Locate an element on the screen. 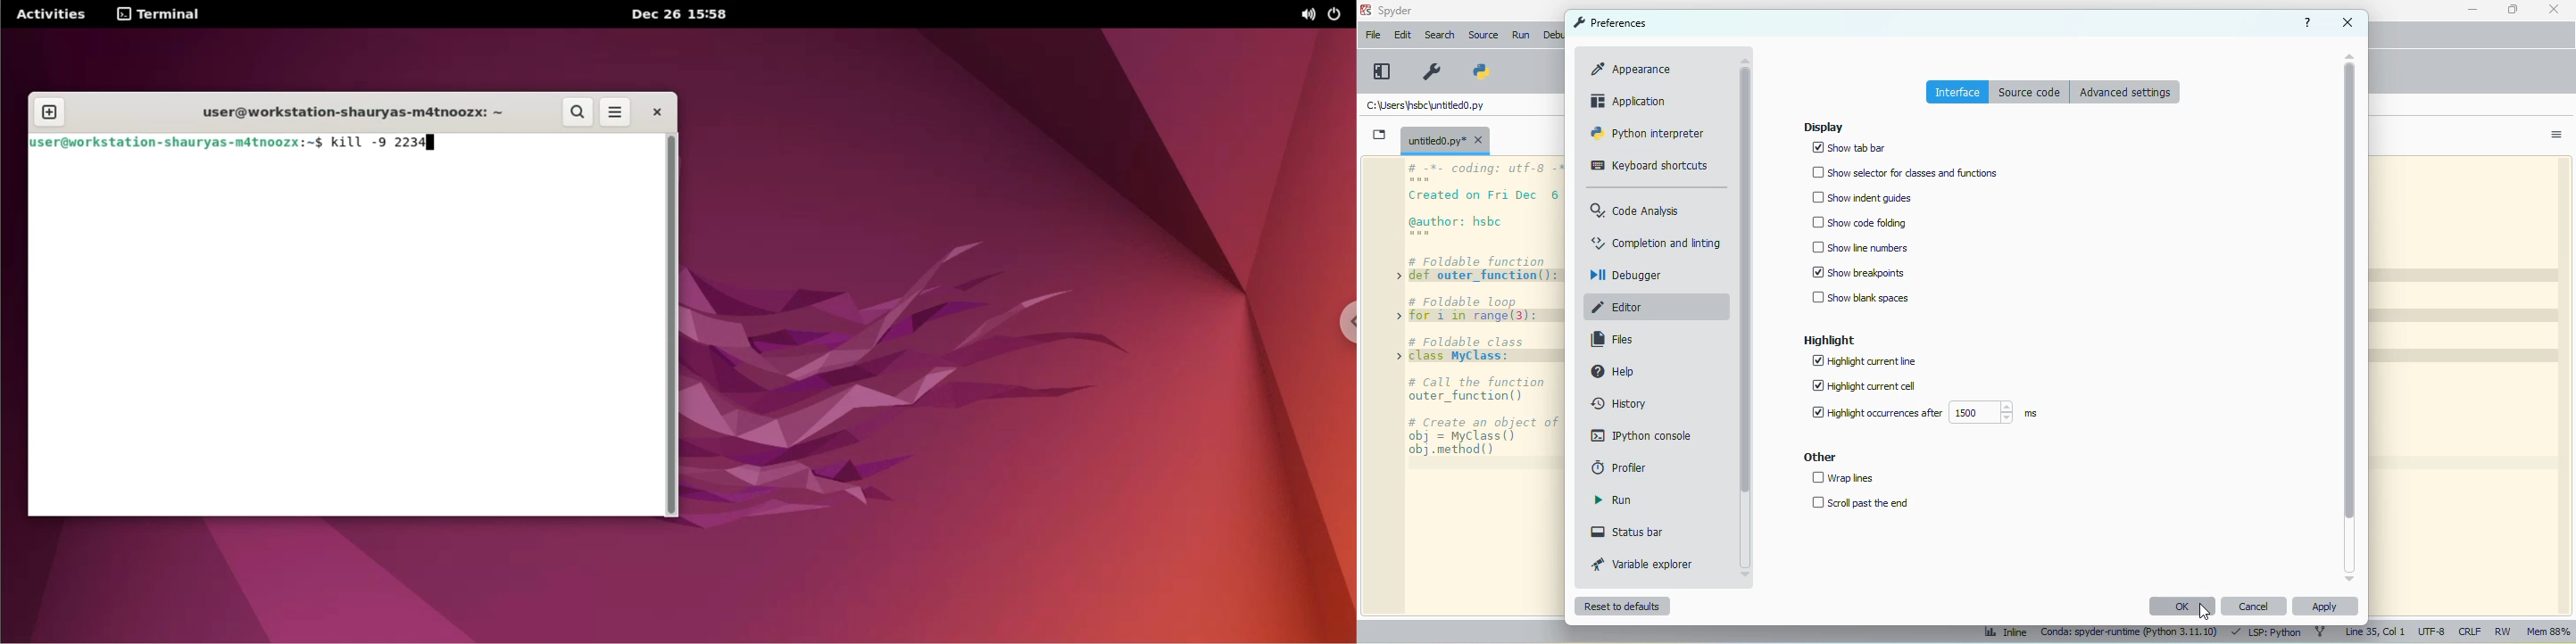 This screenshot has width=2576, height=644. CRLF is located at coordinates (2470, 632).